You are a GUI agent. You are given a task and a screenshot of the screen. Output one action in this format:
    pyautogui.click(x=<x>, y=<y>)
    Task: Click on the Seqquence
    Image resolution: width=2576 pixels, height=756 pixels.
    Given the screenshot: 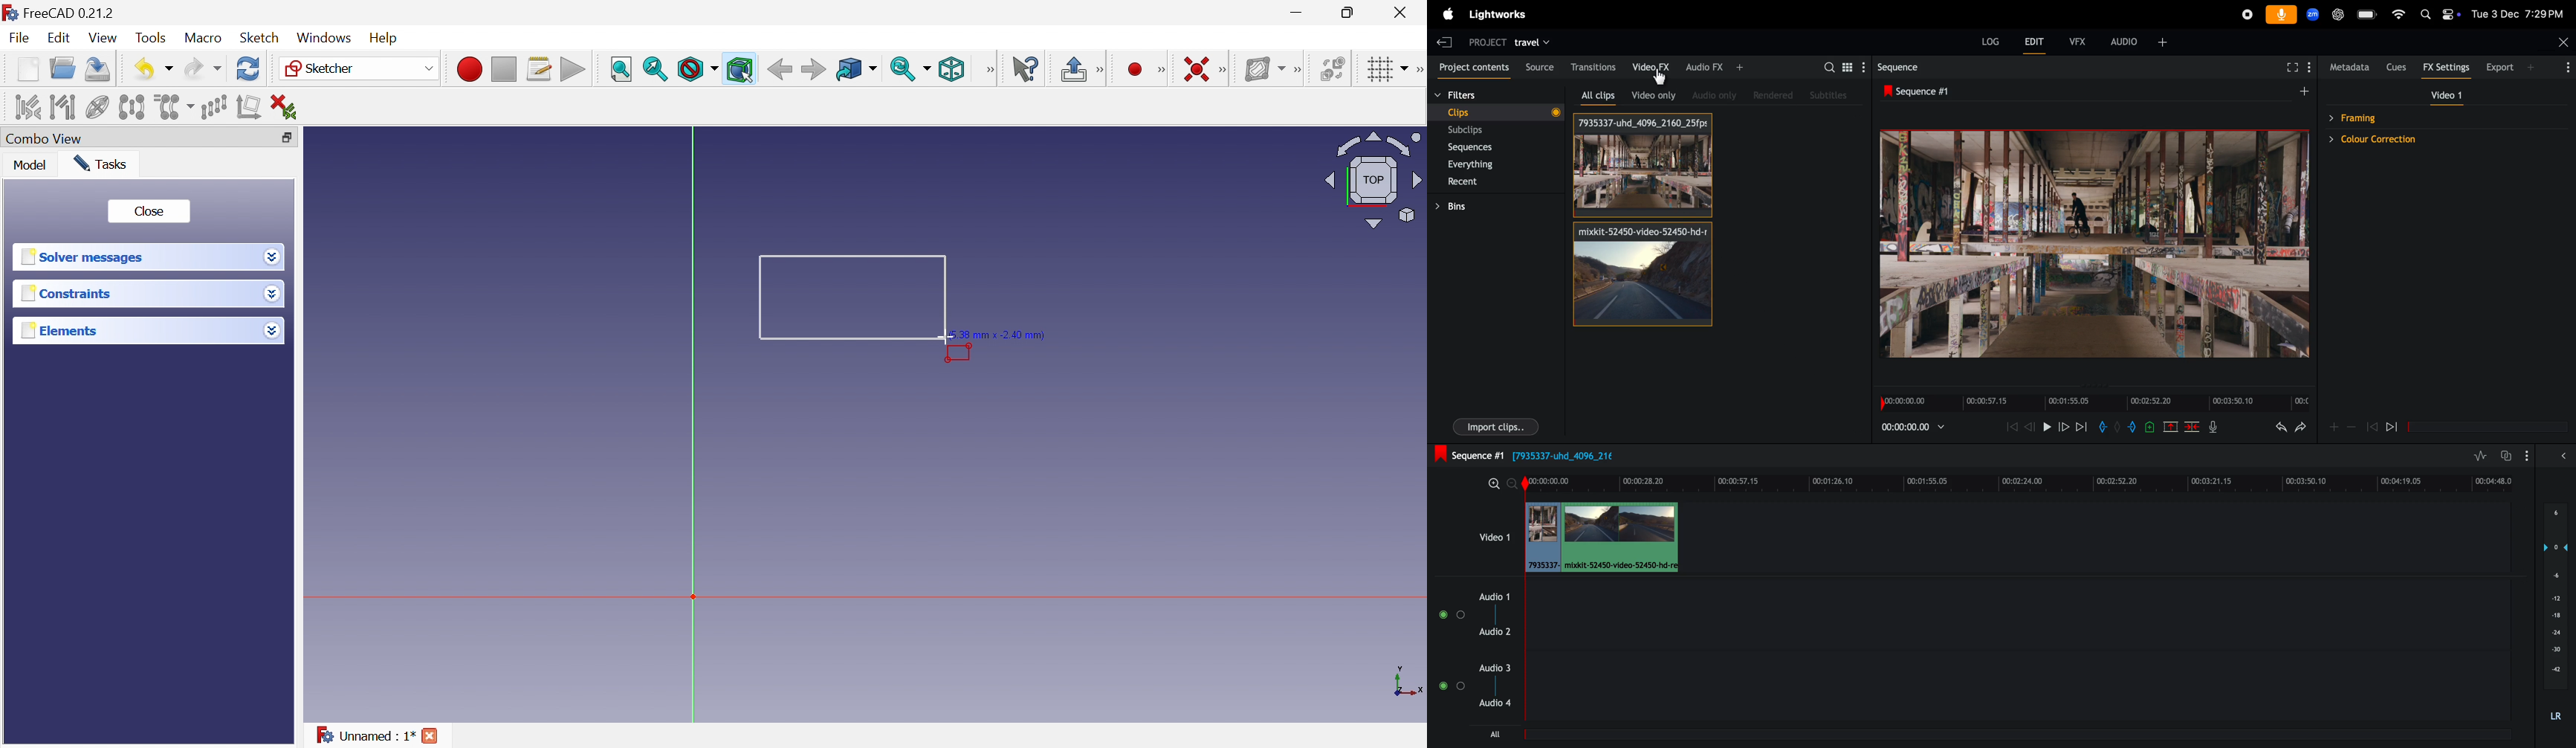 What is the action you would take?
    pyautogui.click(x=1910, y=68)
    